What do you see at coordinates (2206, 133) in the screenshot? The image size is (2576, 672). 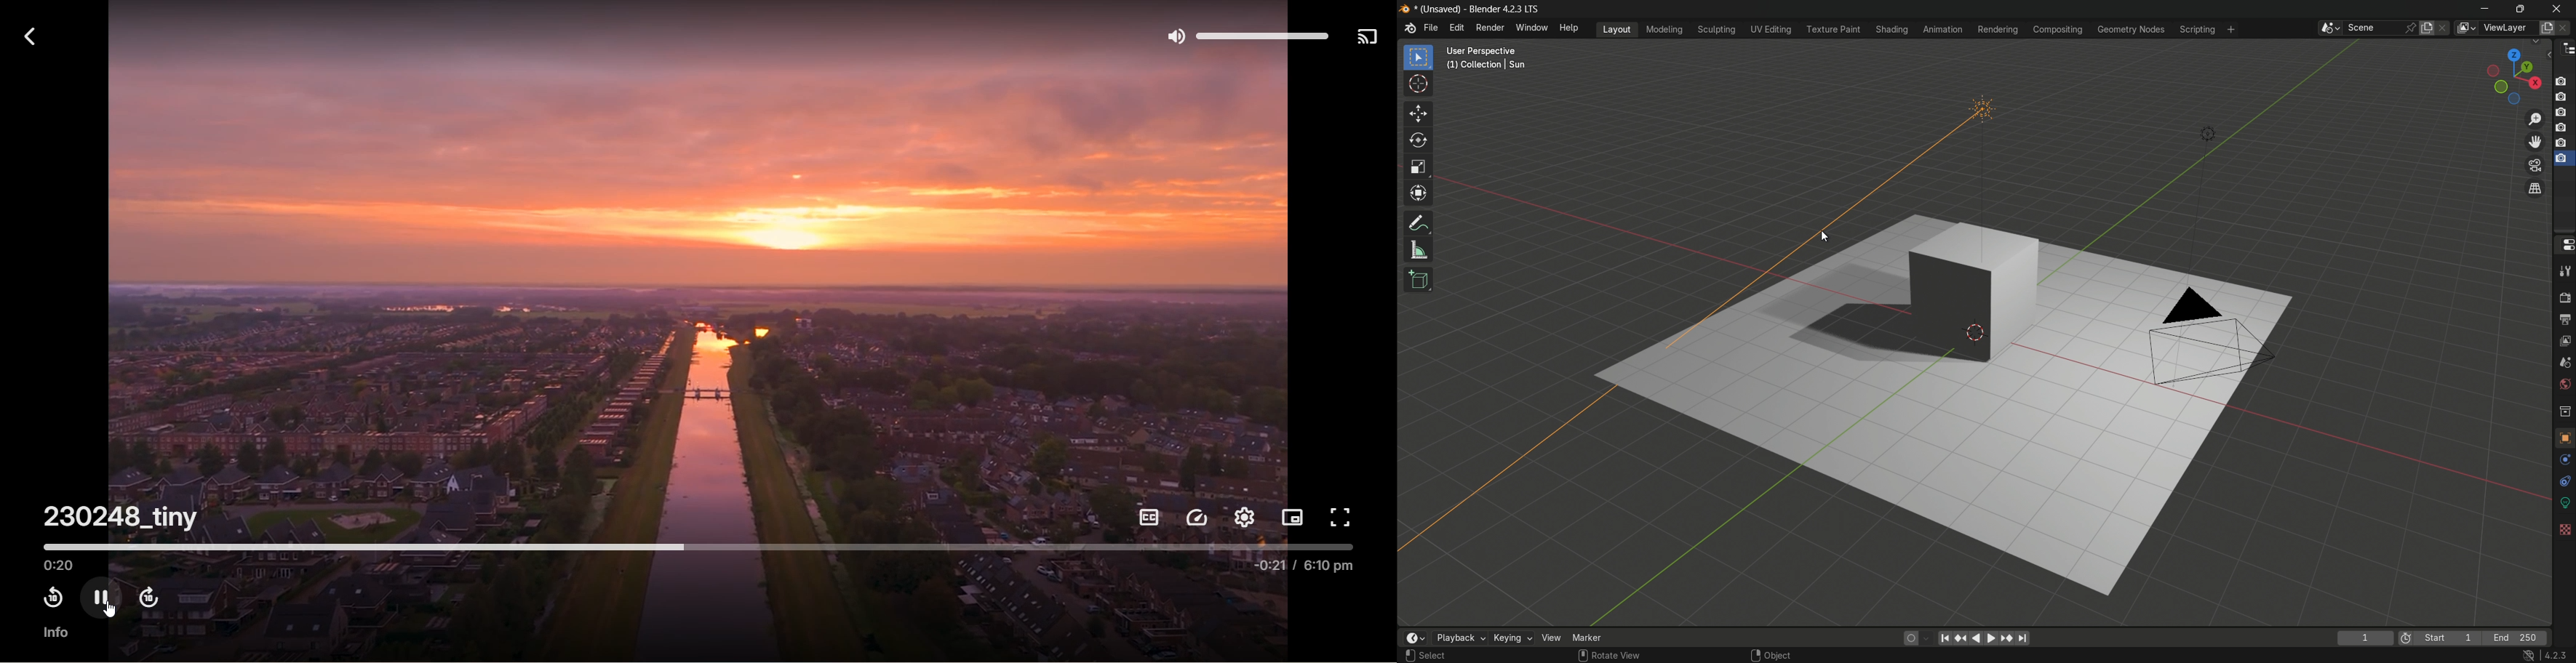 I see `light` at bounding box center [2206, 133].